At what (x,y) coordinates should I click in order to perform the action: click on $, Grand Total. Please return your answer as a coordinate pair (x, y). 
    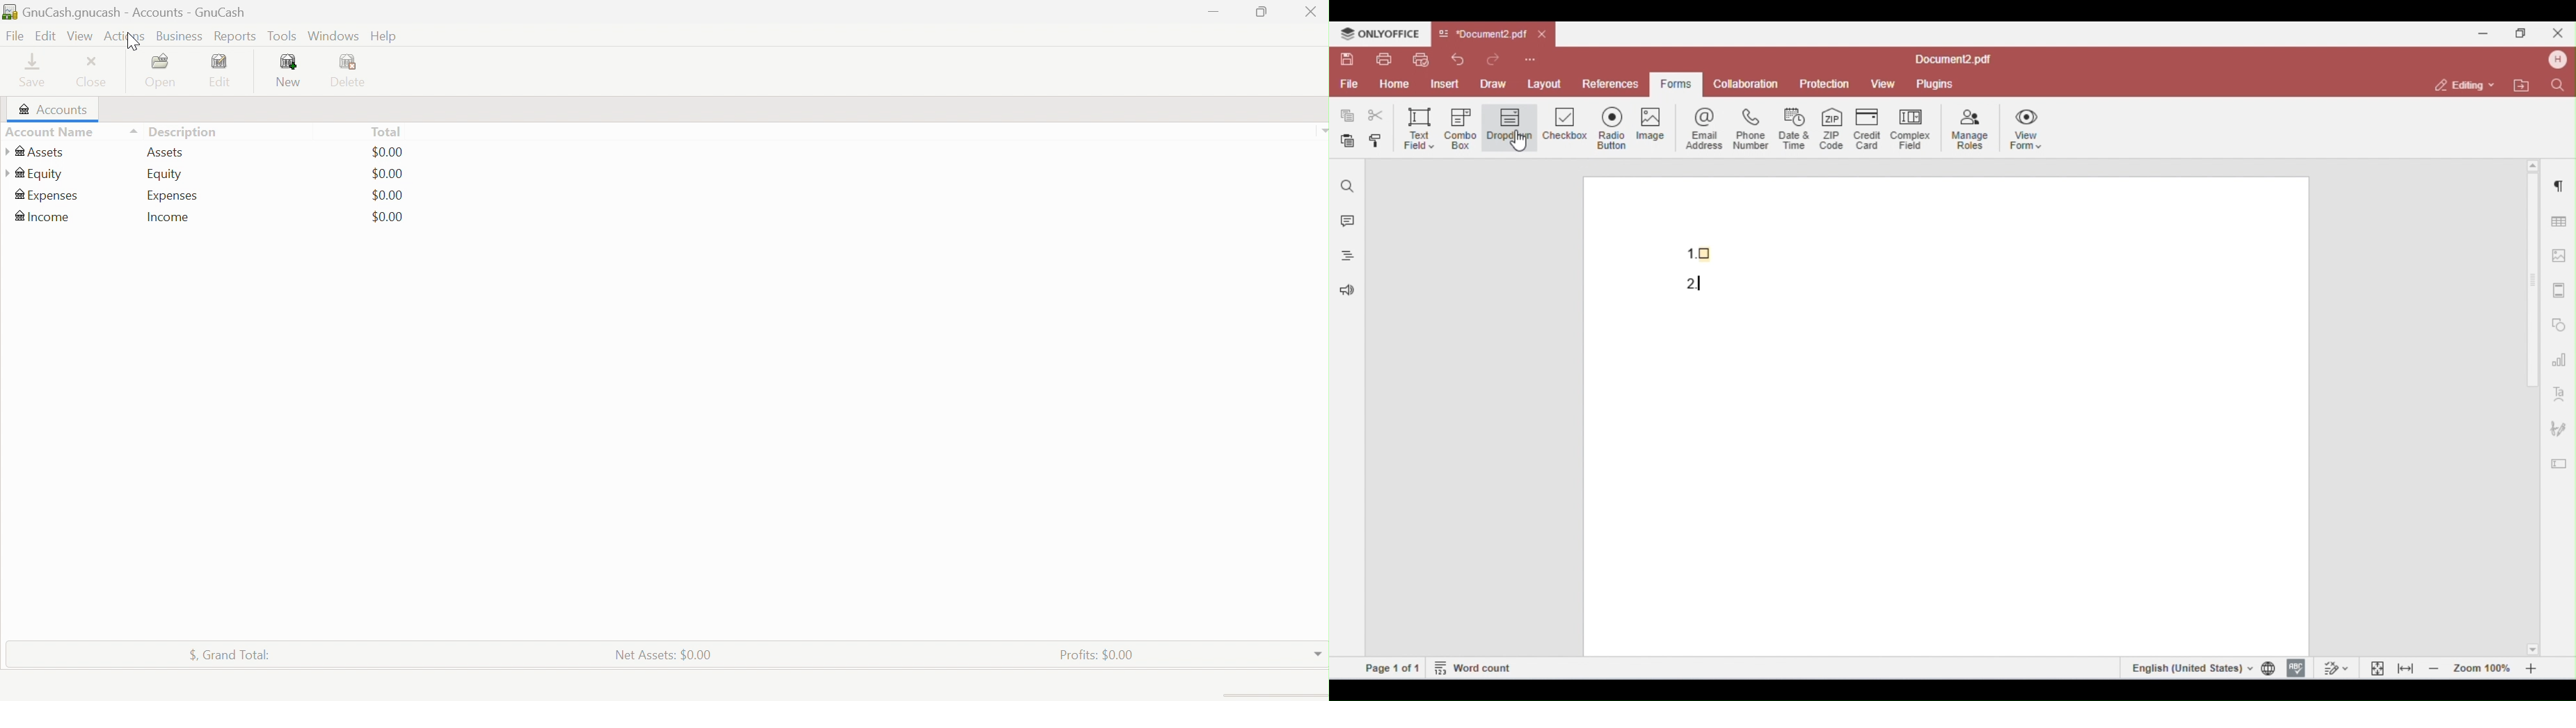
    Looking at the image, I should click on (230, 652).